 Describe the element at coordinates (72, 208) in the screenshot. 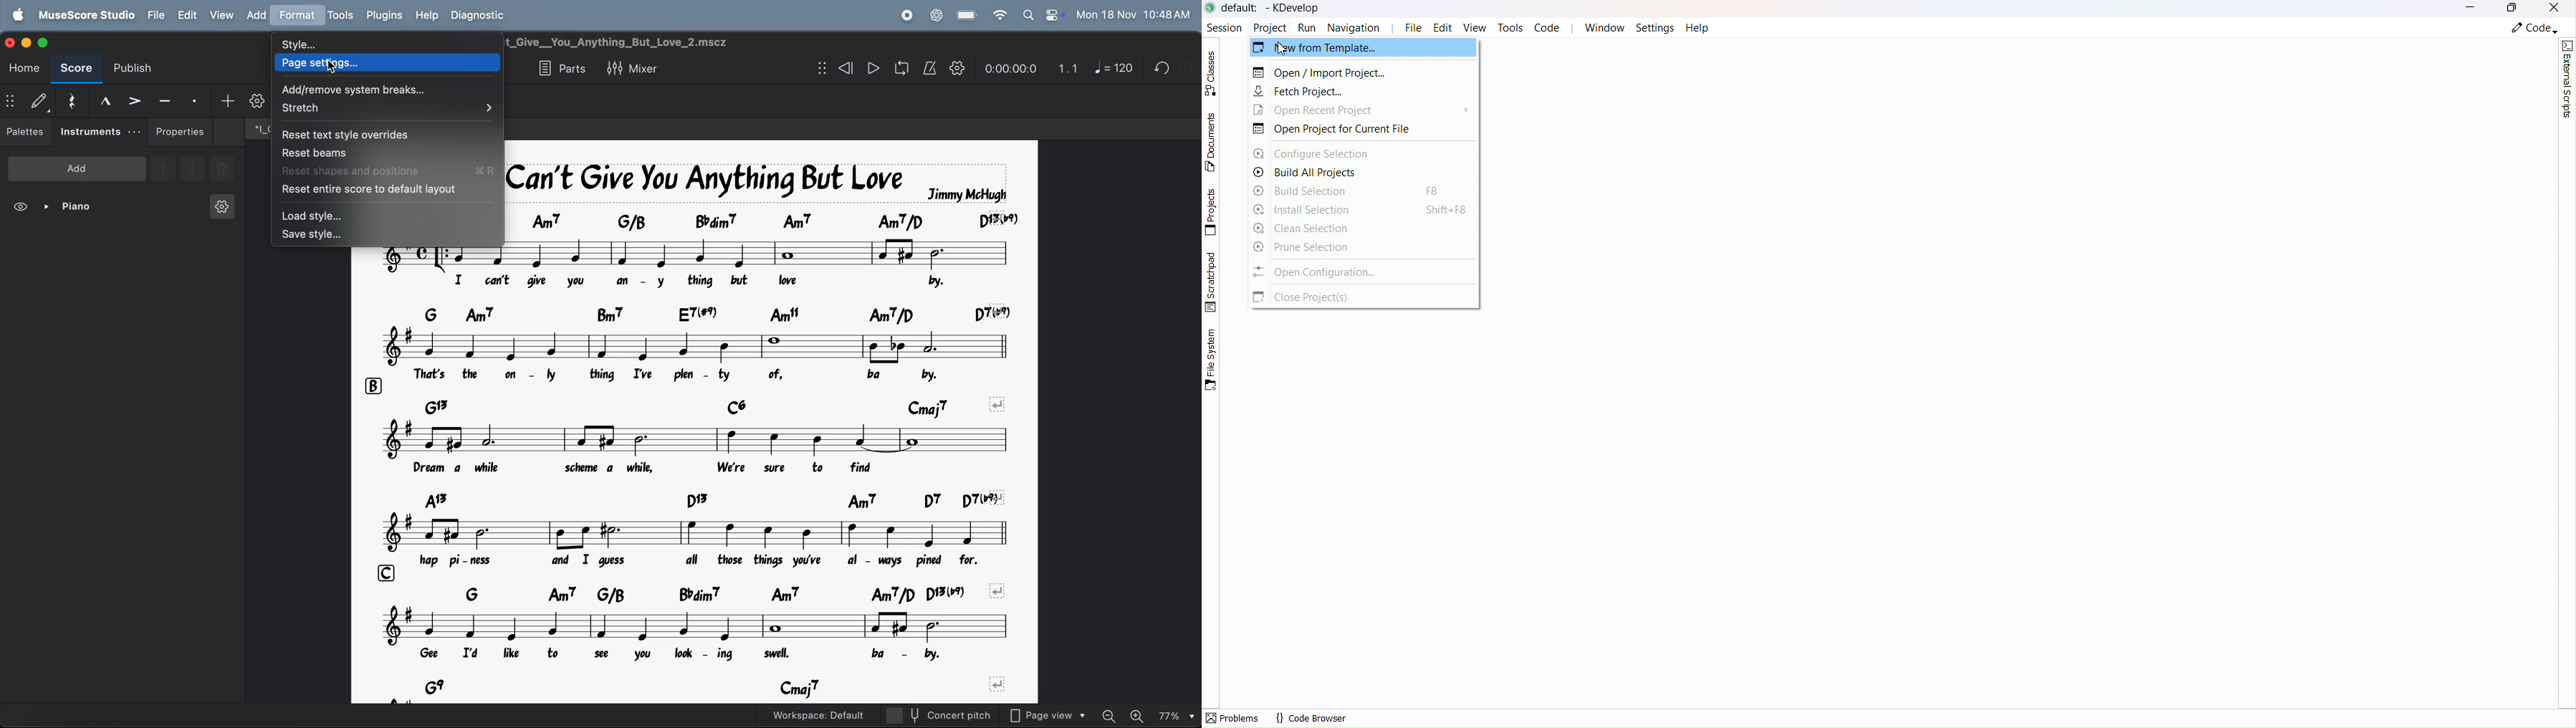

I see `piano` at that location.